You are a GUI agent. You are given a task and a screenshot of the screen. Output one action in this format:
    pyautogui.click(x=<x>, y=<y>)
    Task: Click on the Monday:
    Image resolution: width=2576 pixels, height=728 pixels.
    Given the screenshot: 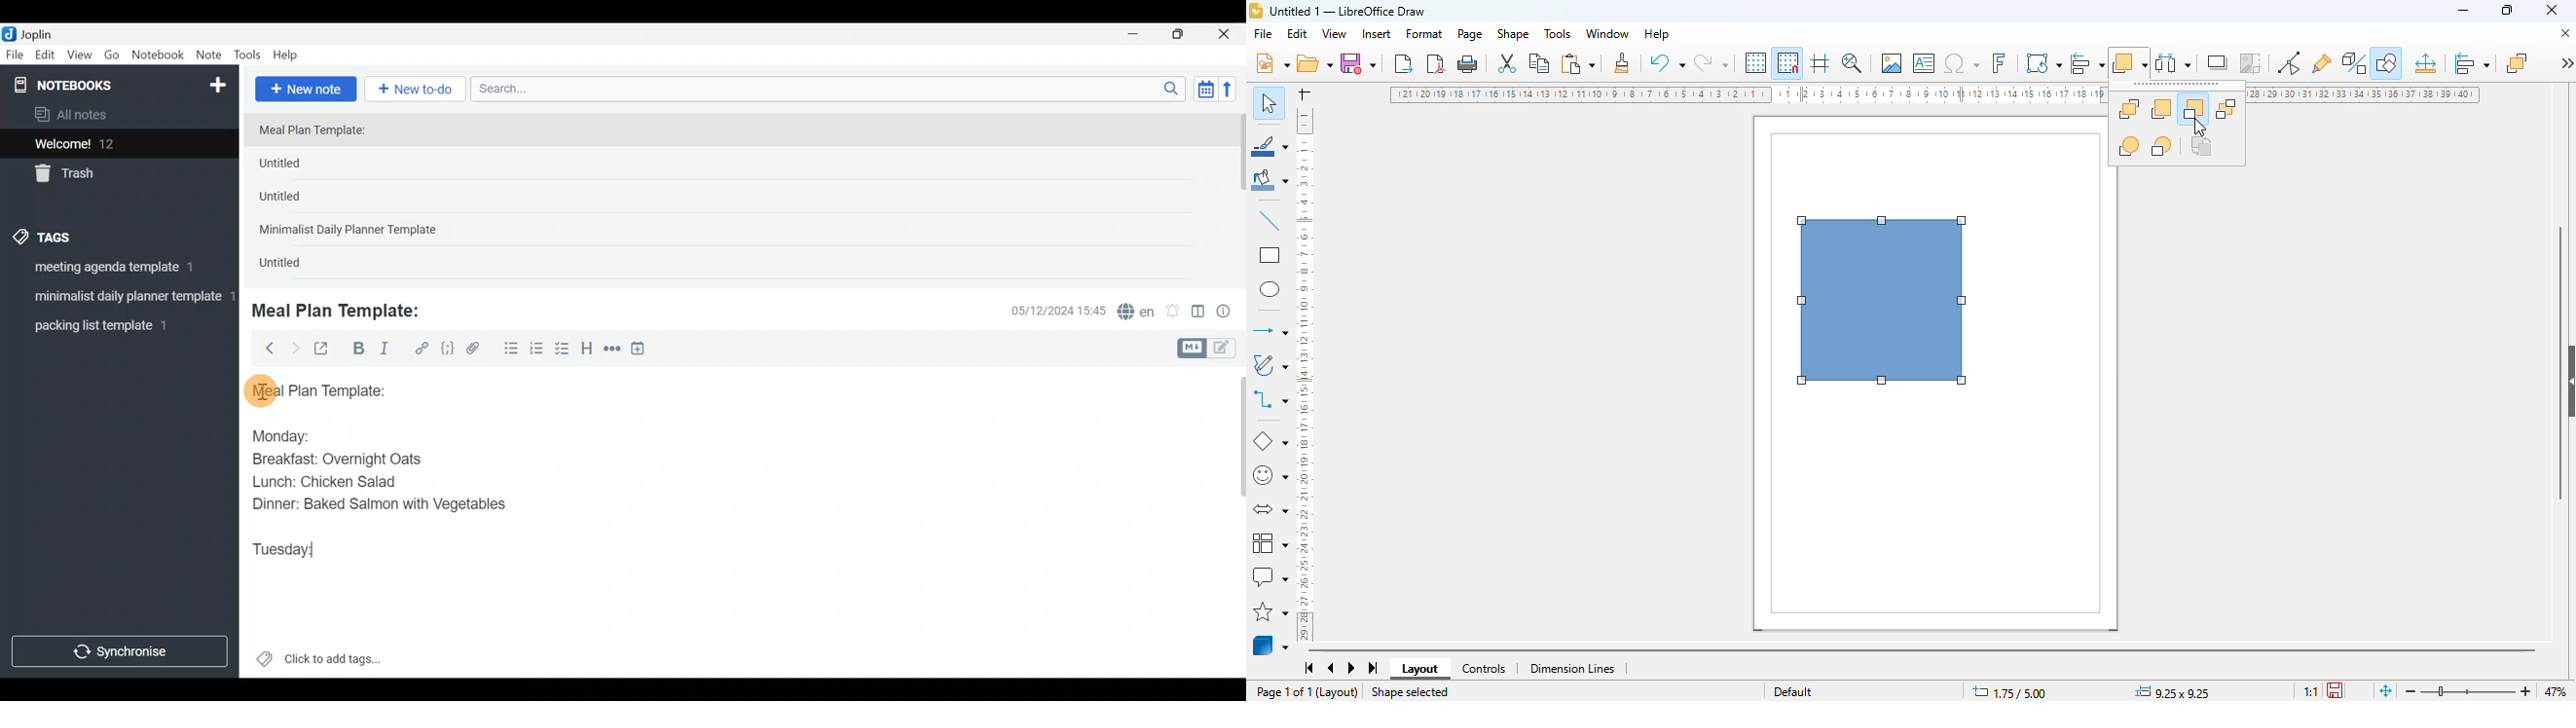 What is the action you would take?
    pyautogui.click(x=272, y=434)
    